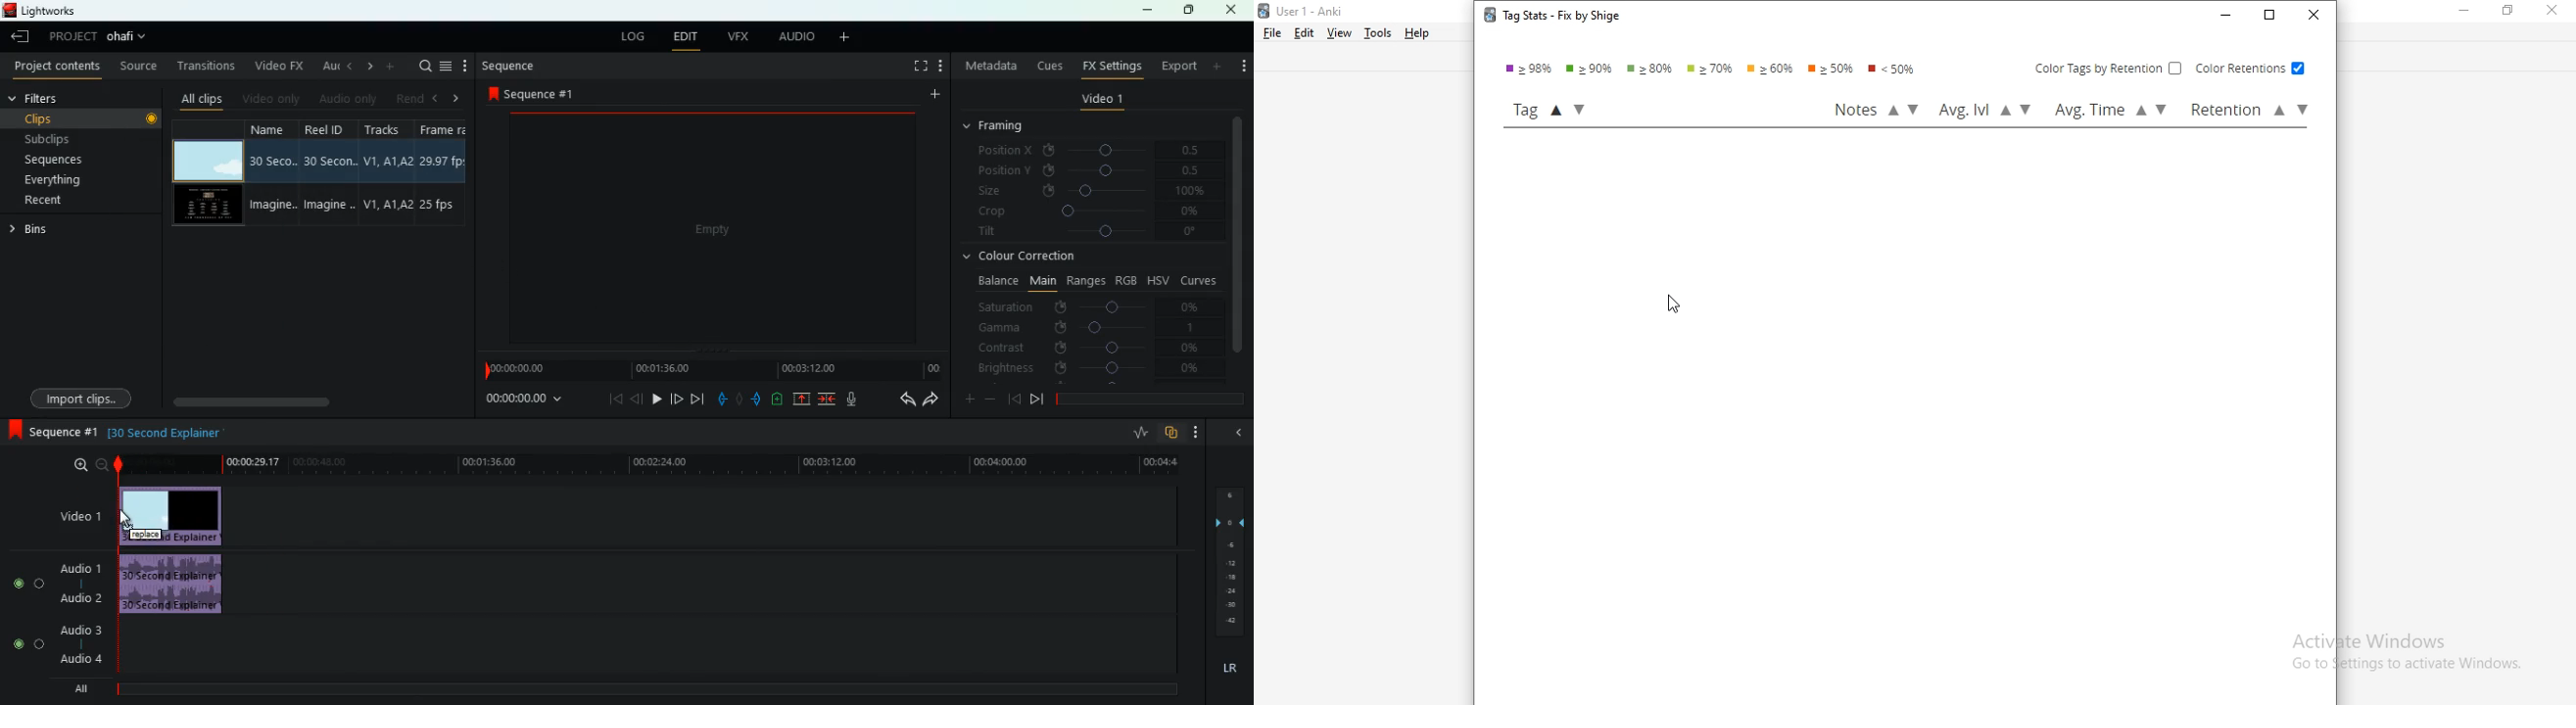 The width and height of the screenshot is (2576, 728). What do you see at coordinates (1102, 102) in the screenshot?
I see `video 1` at bounding box center [1102, 102].